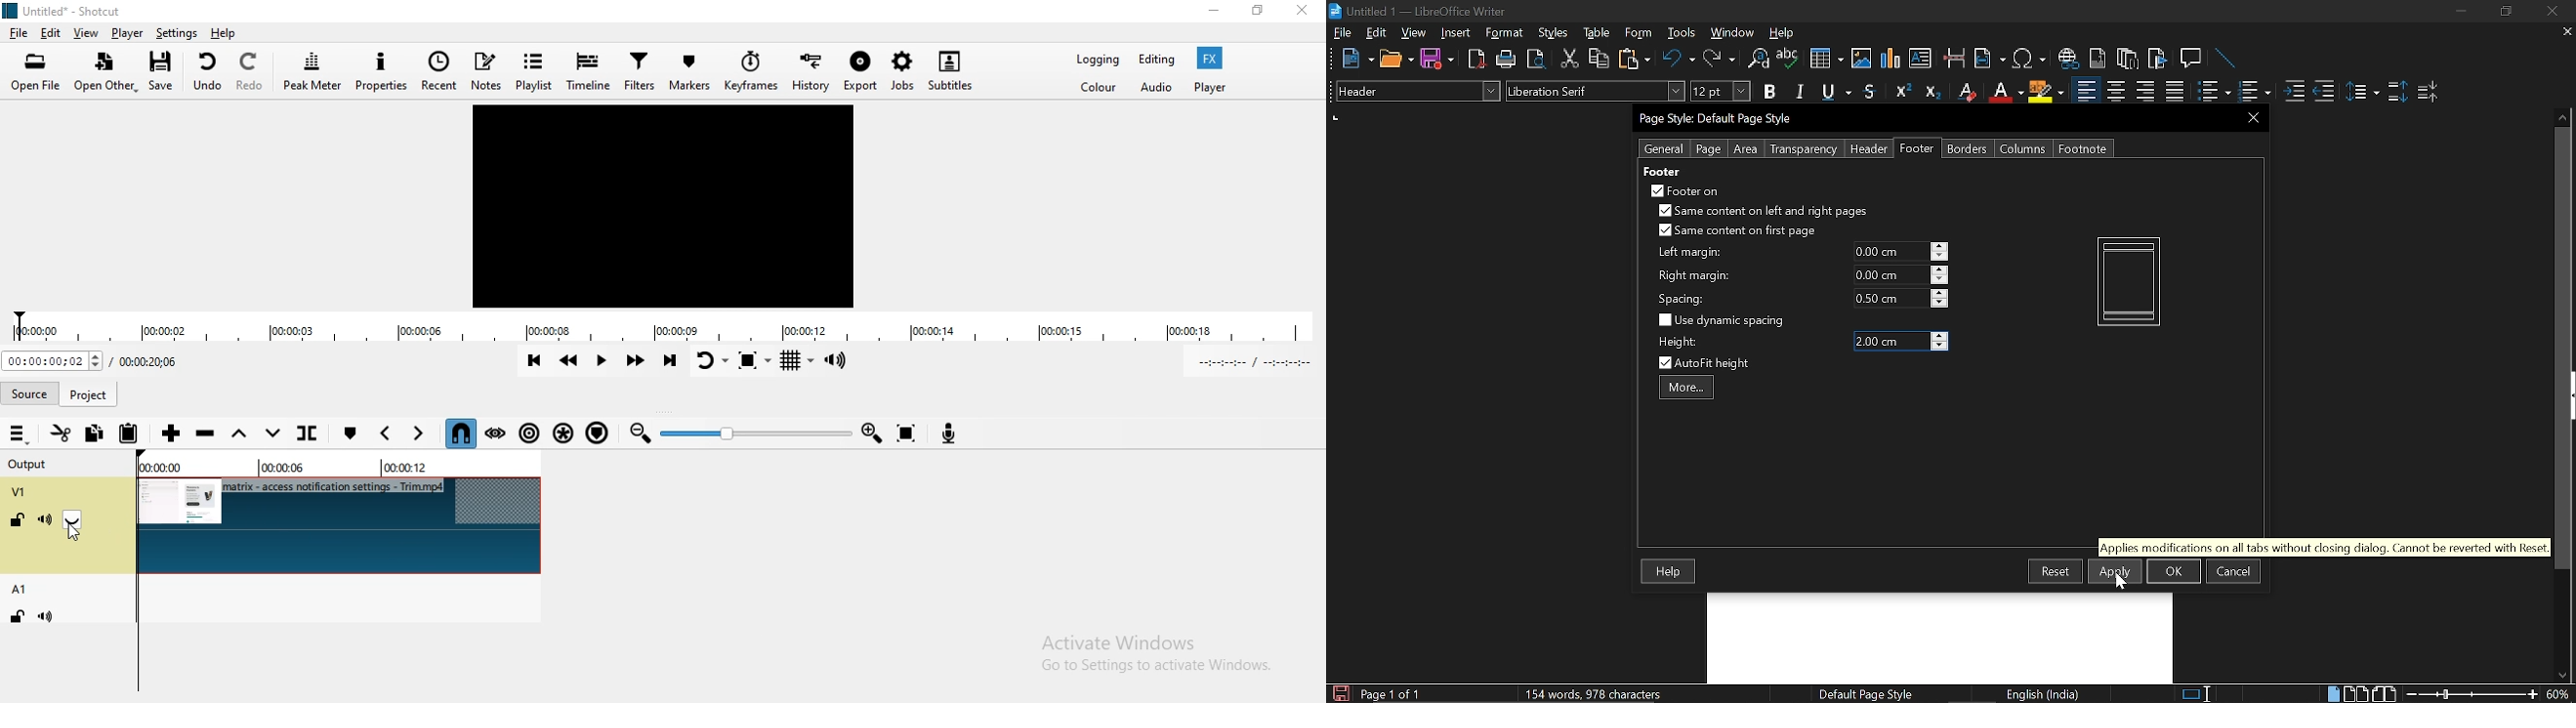  I want to click on HElp, so click(1783, 32).